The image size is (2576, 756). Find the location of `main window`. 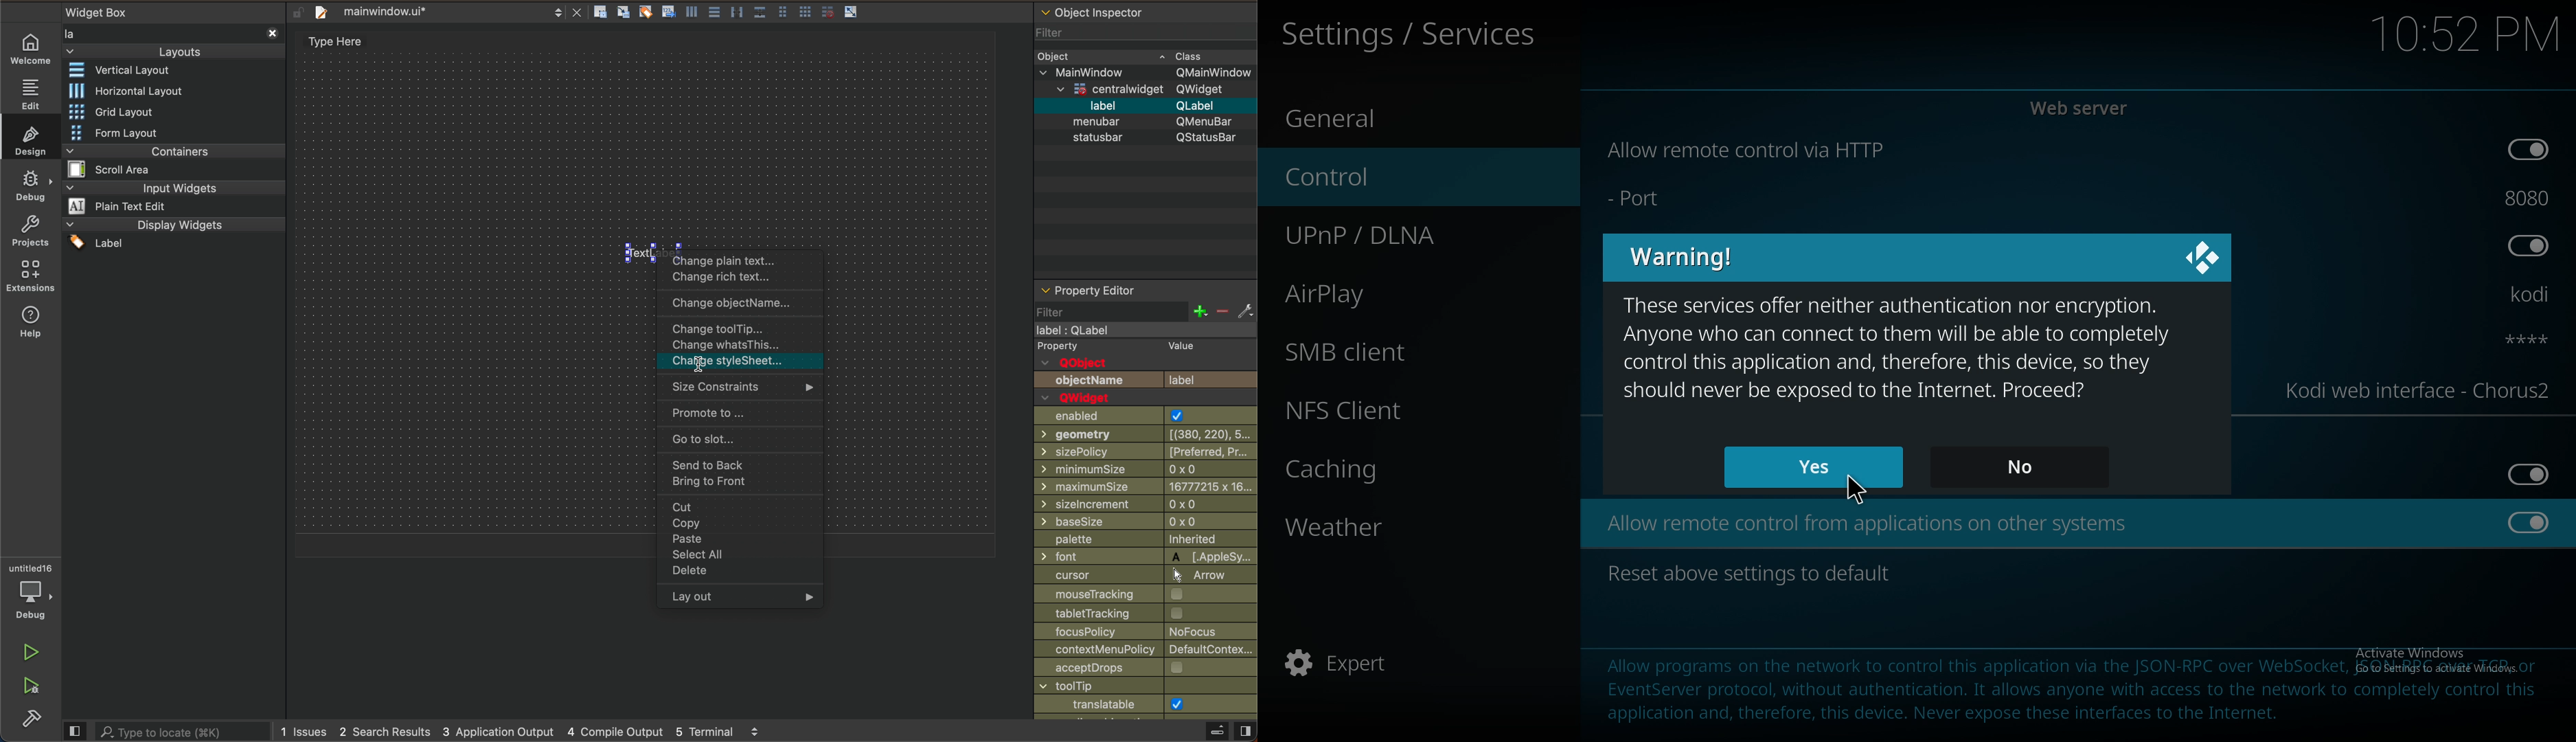

main window is located at coordinates (1145, 74).